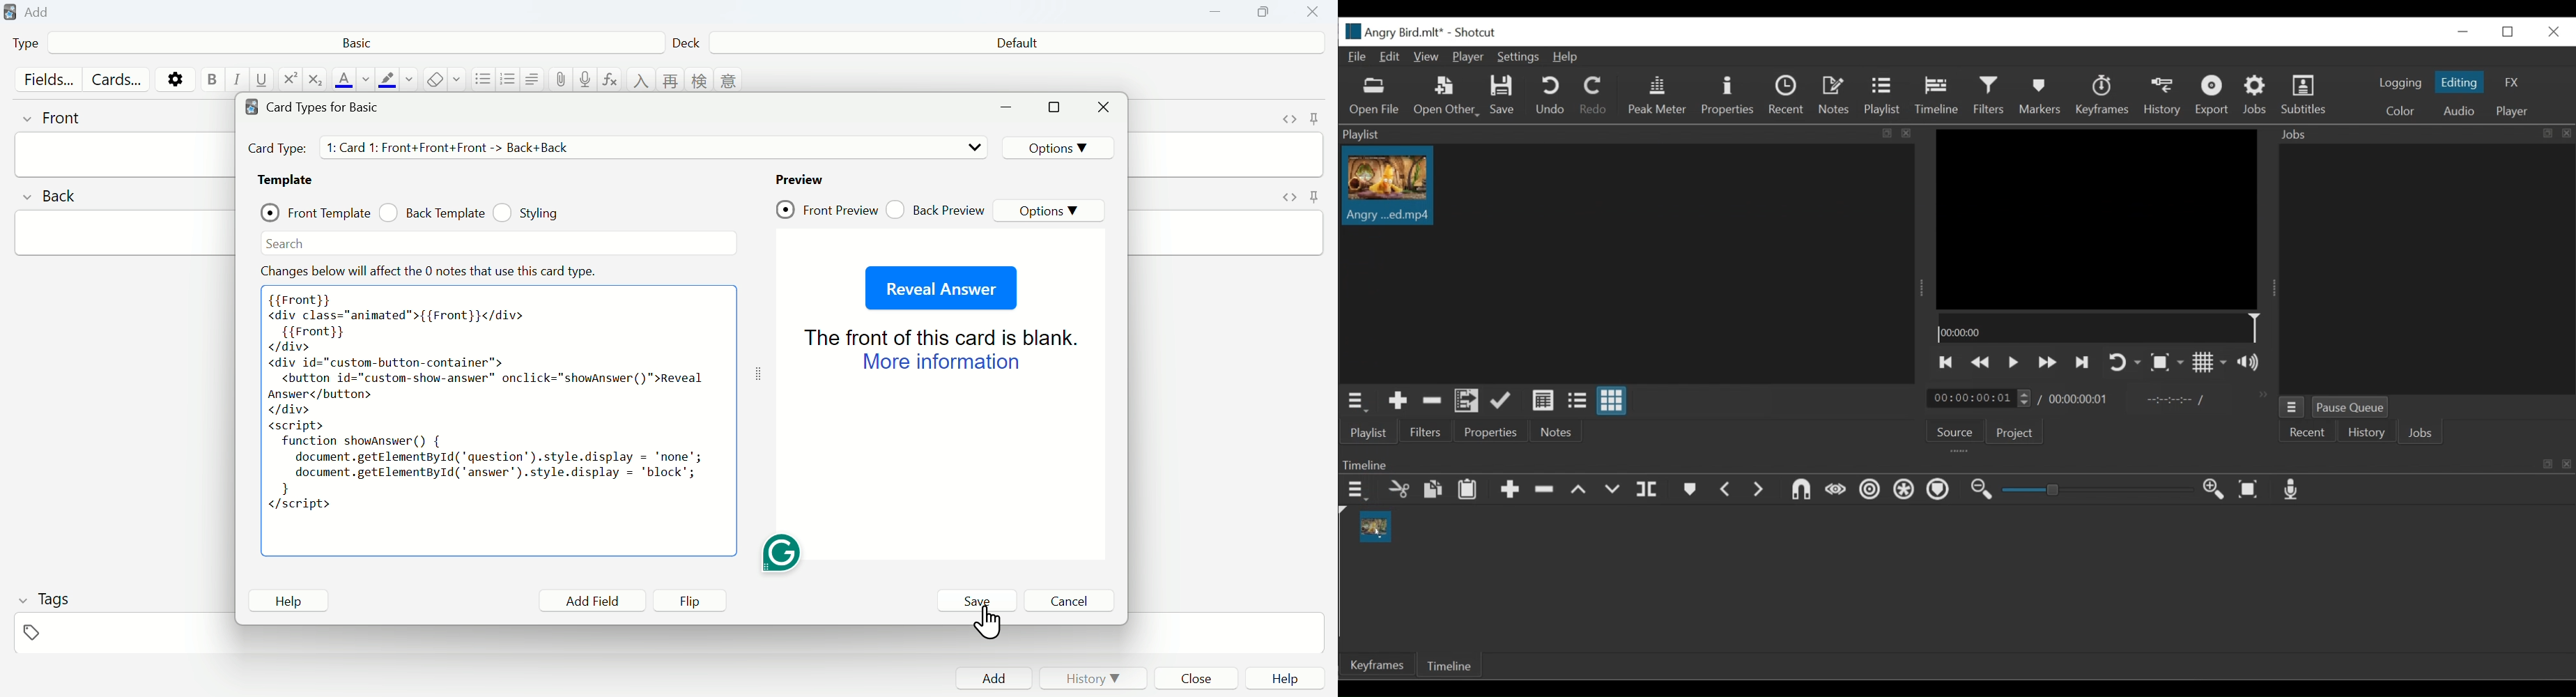 The height and width of the screenshot is (700, 2576). What do you see at coordinates (1092, 678) in the screenshot?
I see `History` at bounding box center [1092, 678].